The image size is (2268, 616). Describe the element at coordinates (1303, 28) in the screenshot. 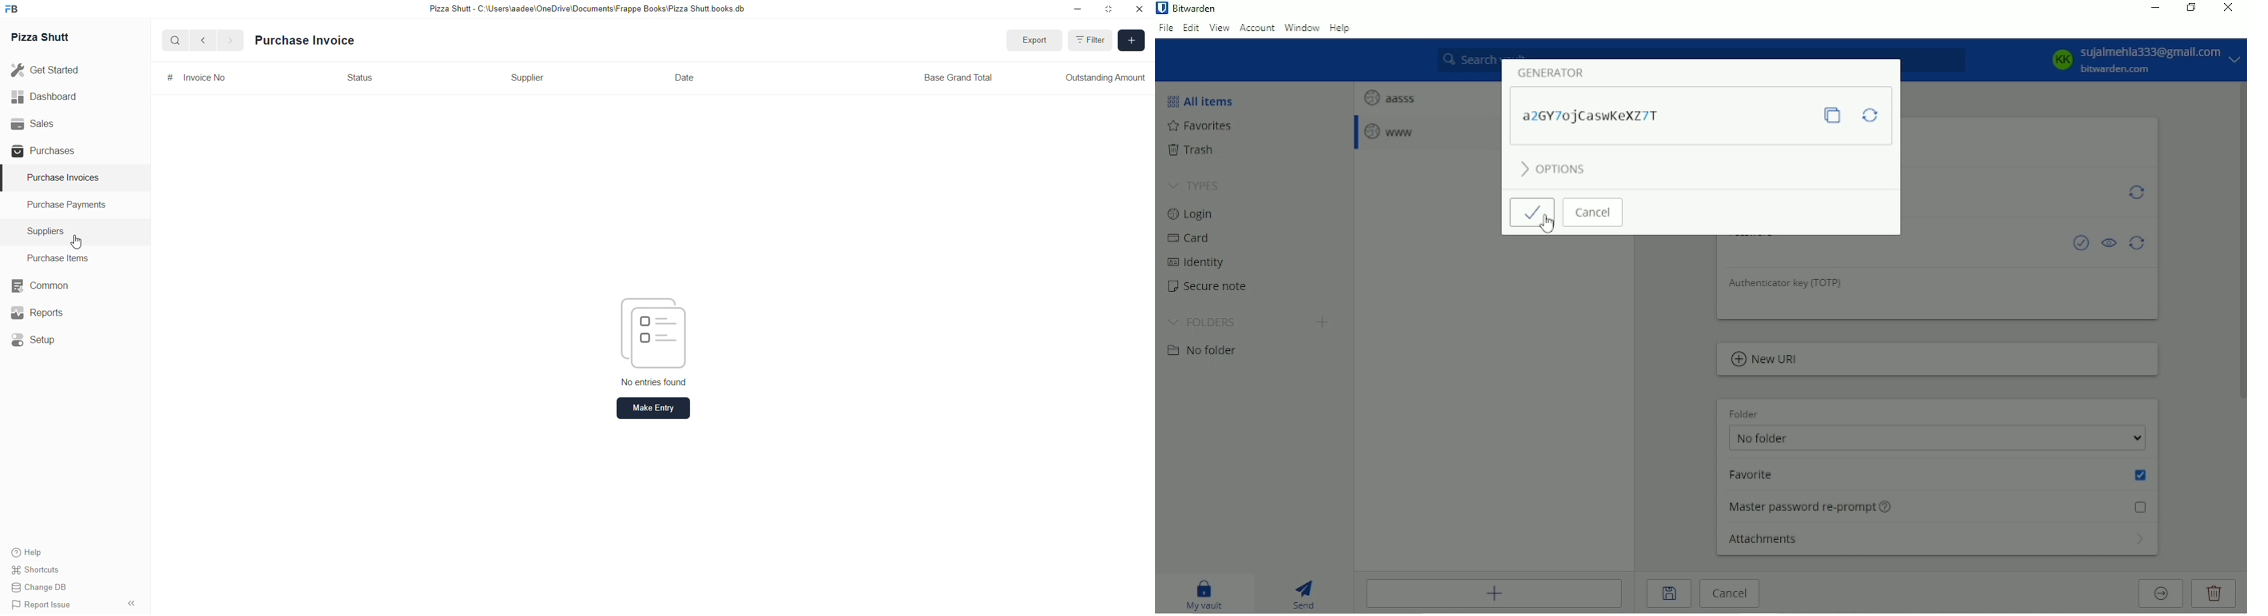

I see `Window` at that location.